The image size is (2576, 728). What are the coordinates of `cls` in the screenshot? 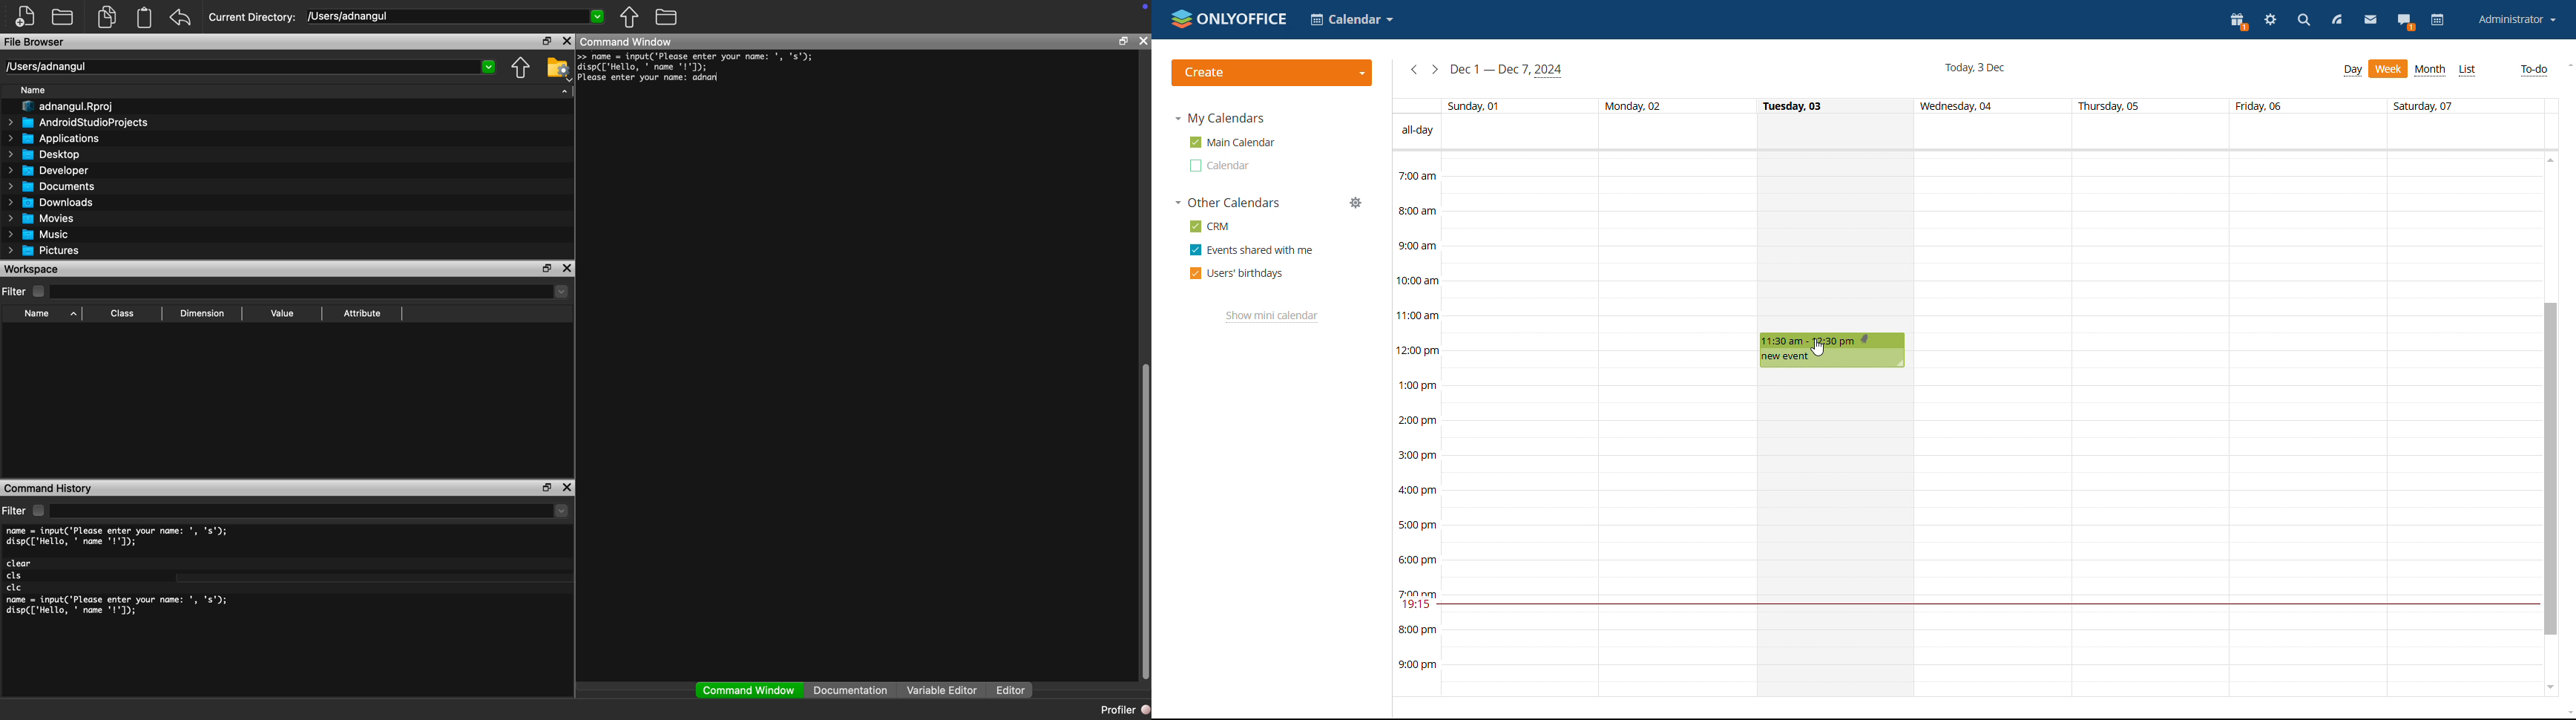 It's located at (15, 576).